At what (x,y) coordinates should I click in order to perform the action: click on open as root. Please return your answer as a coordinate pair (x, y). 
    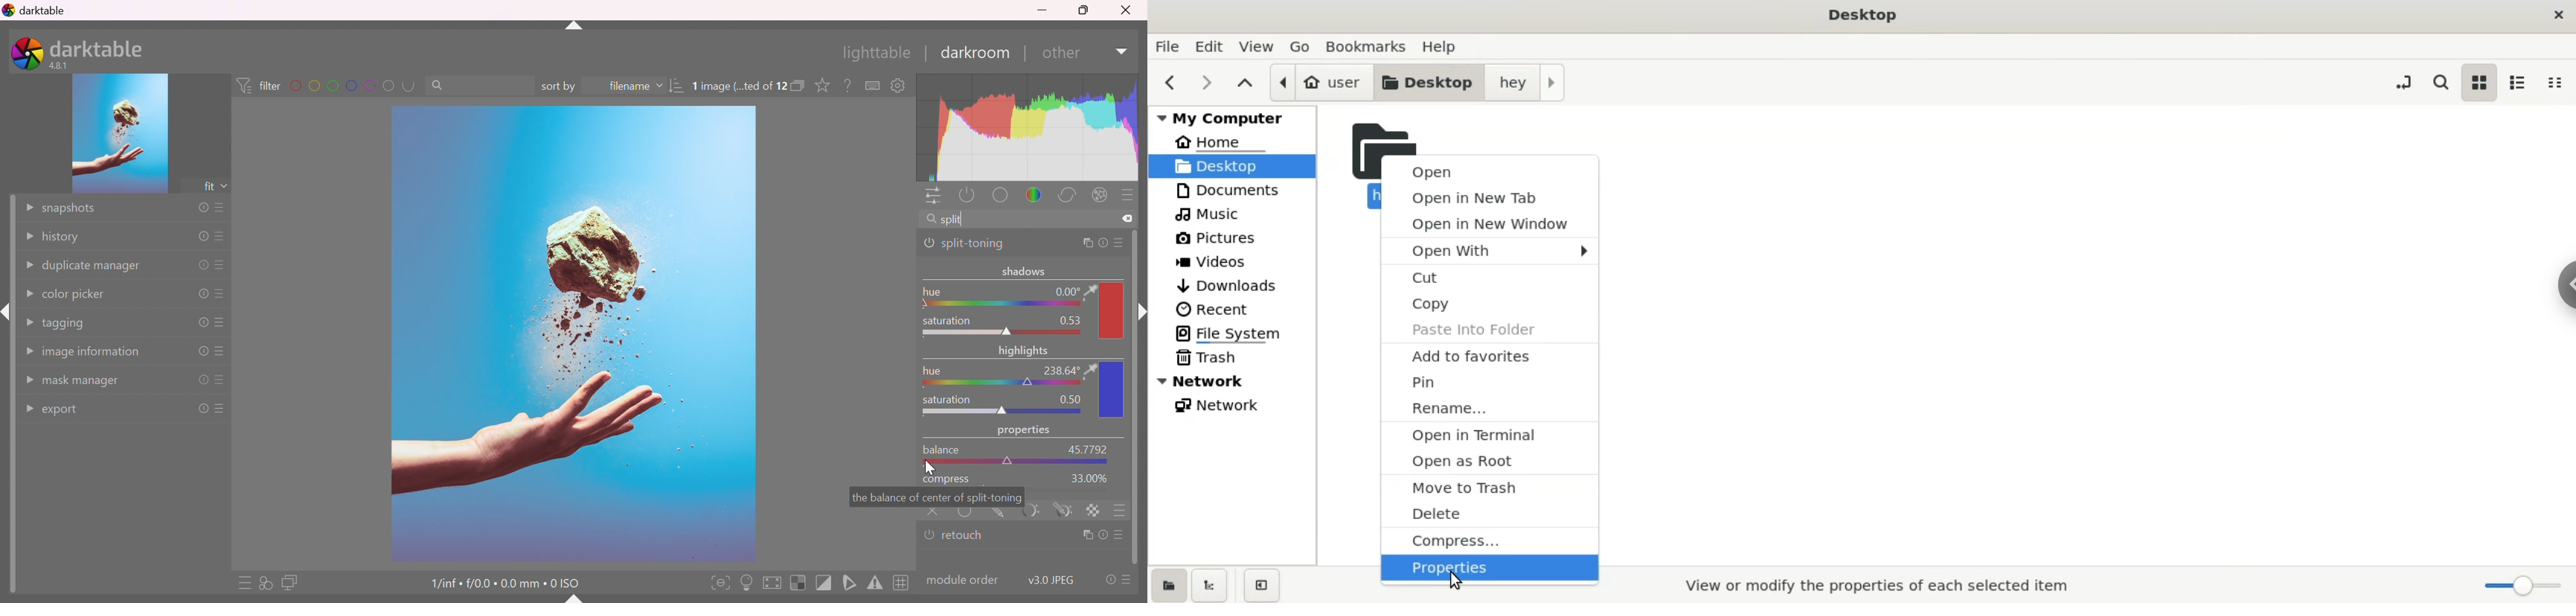
    Looking at the image, I should click on (1487, 459).